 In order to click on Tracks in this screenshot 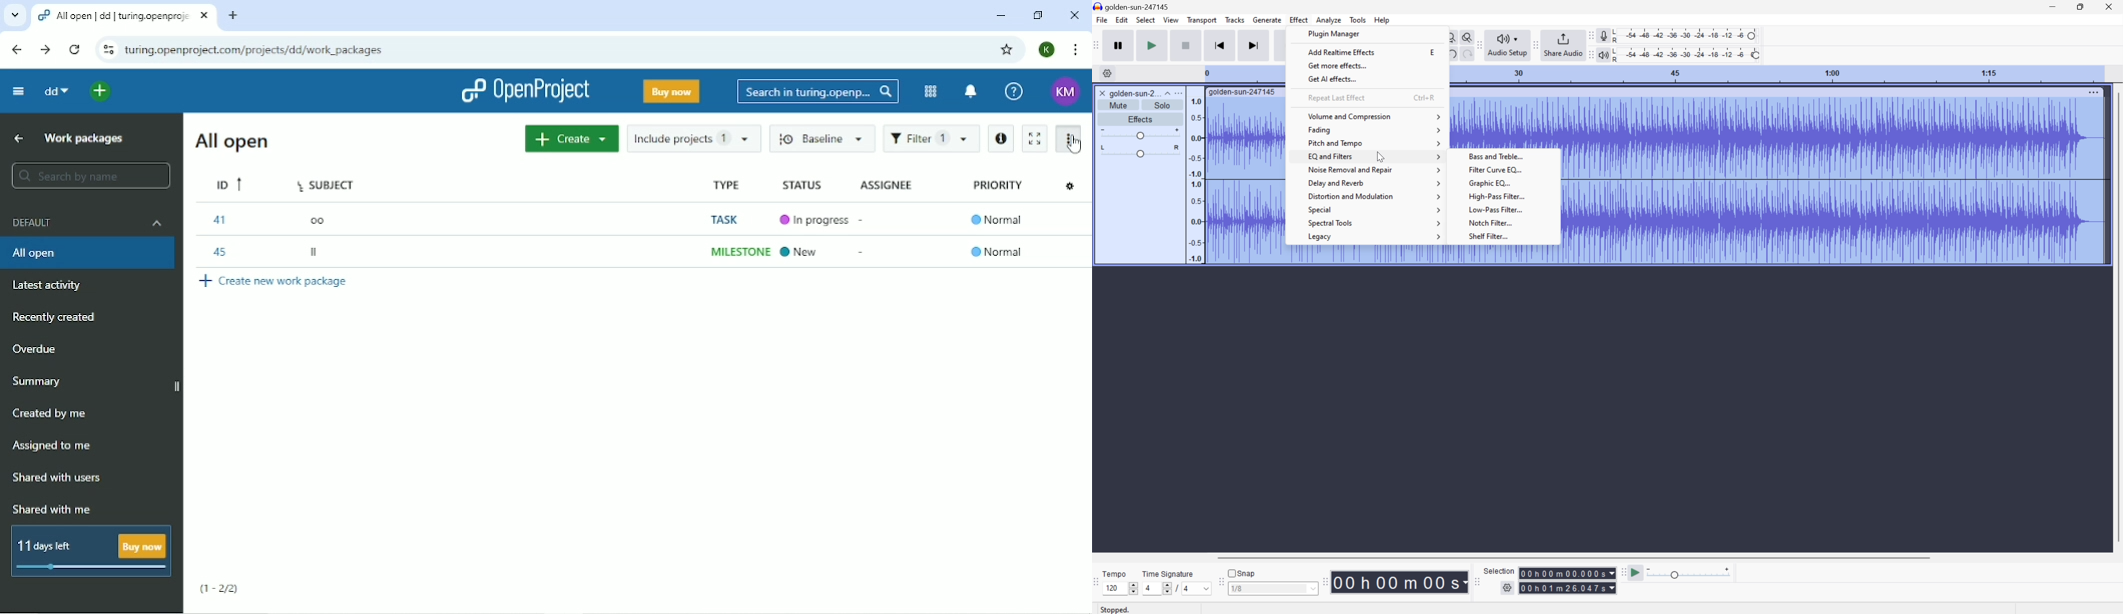, I will do `click(1235, 19)`.